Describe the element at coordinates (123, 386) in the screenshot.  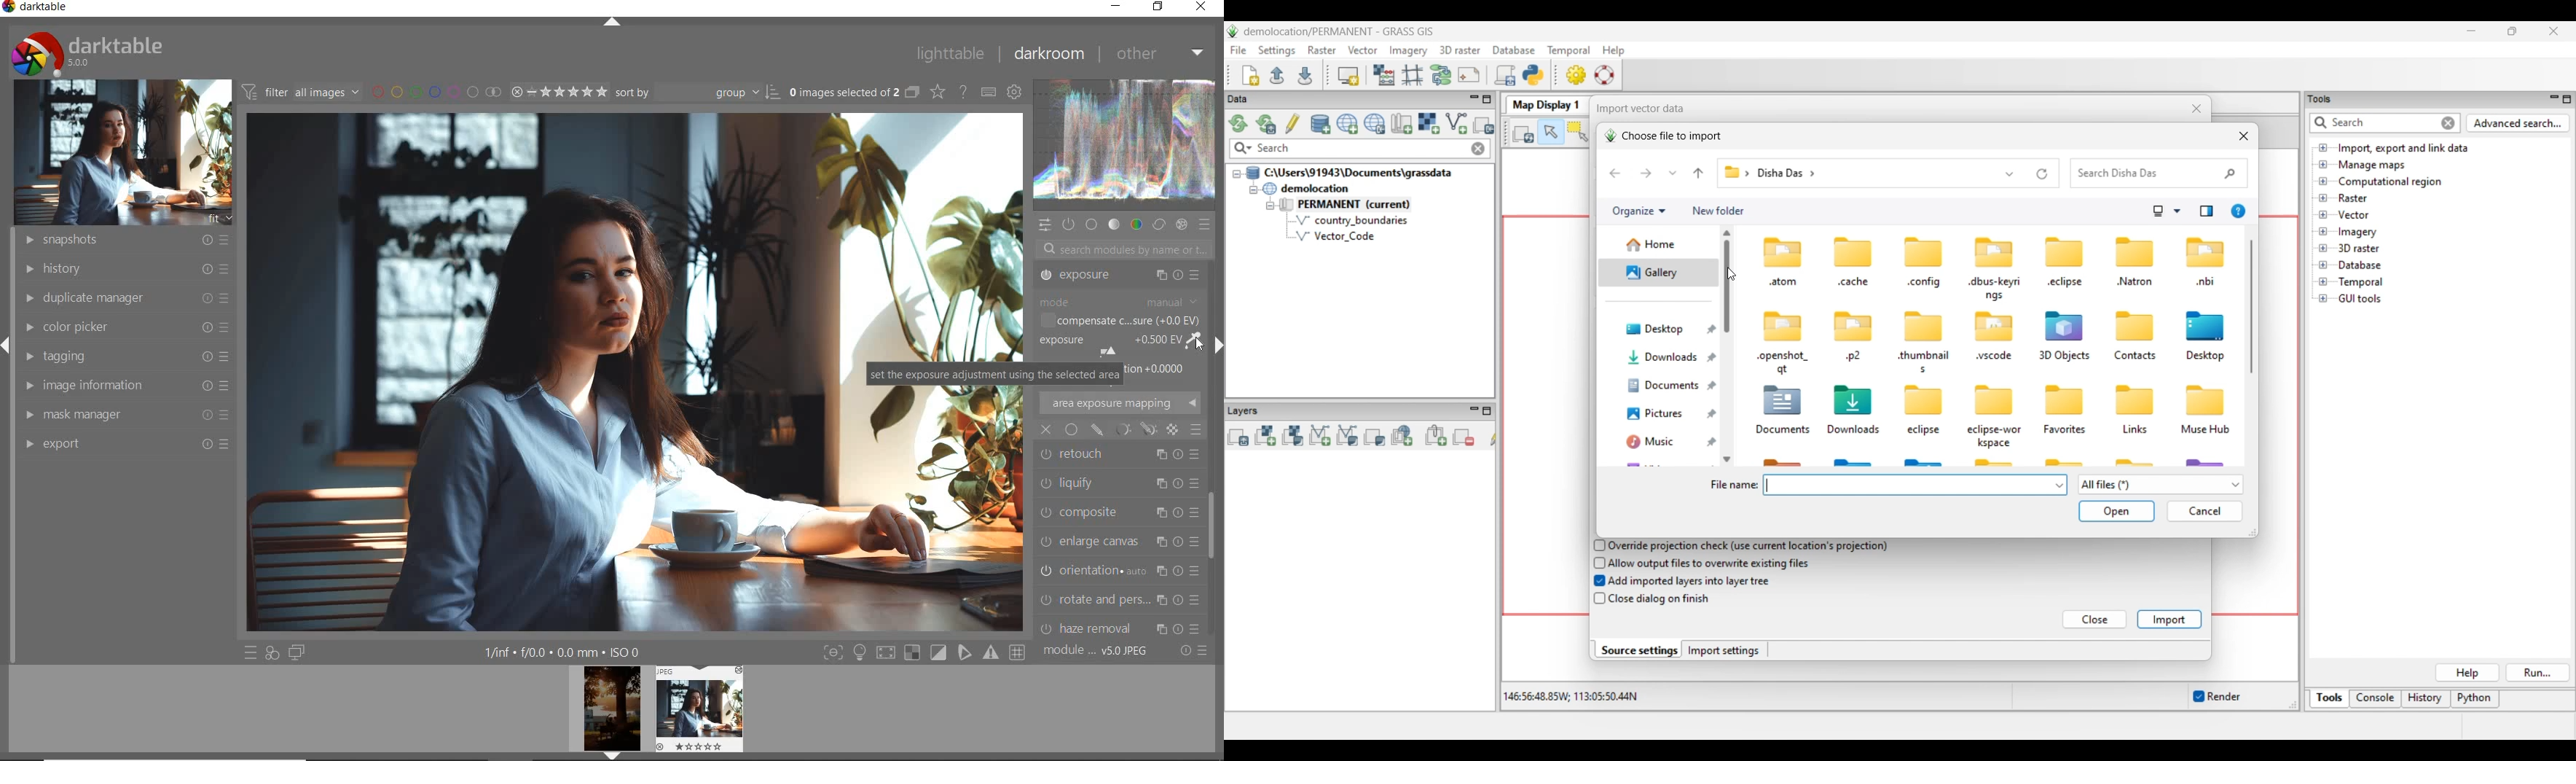
I see `IMAGE INFORMATION` at that location.